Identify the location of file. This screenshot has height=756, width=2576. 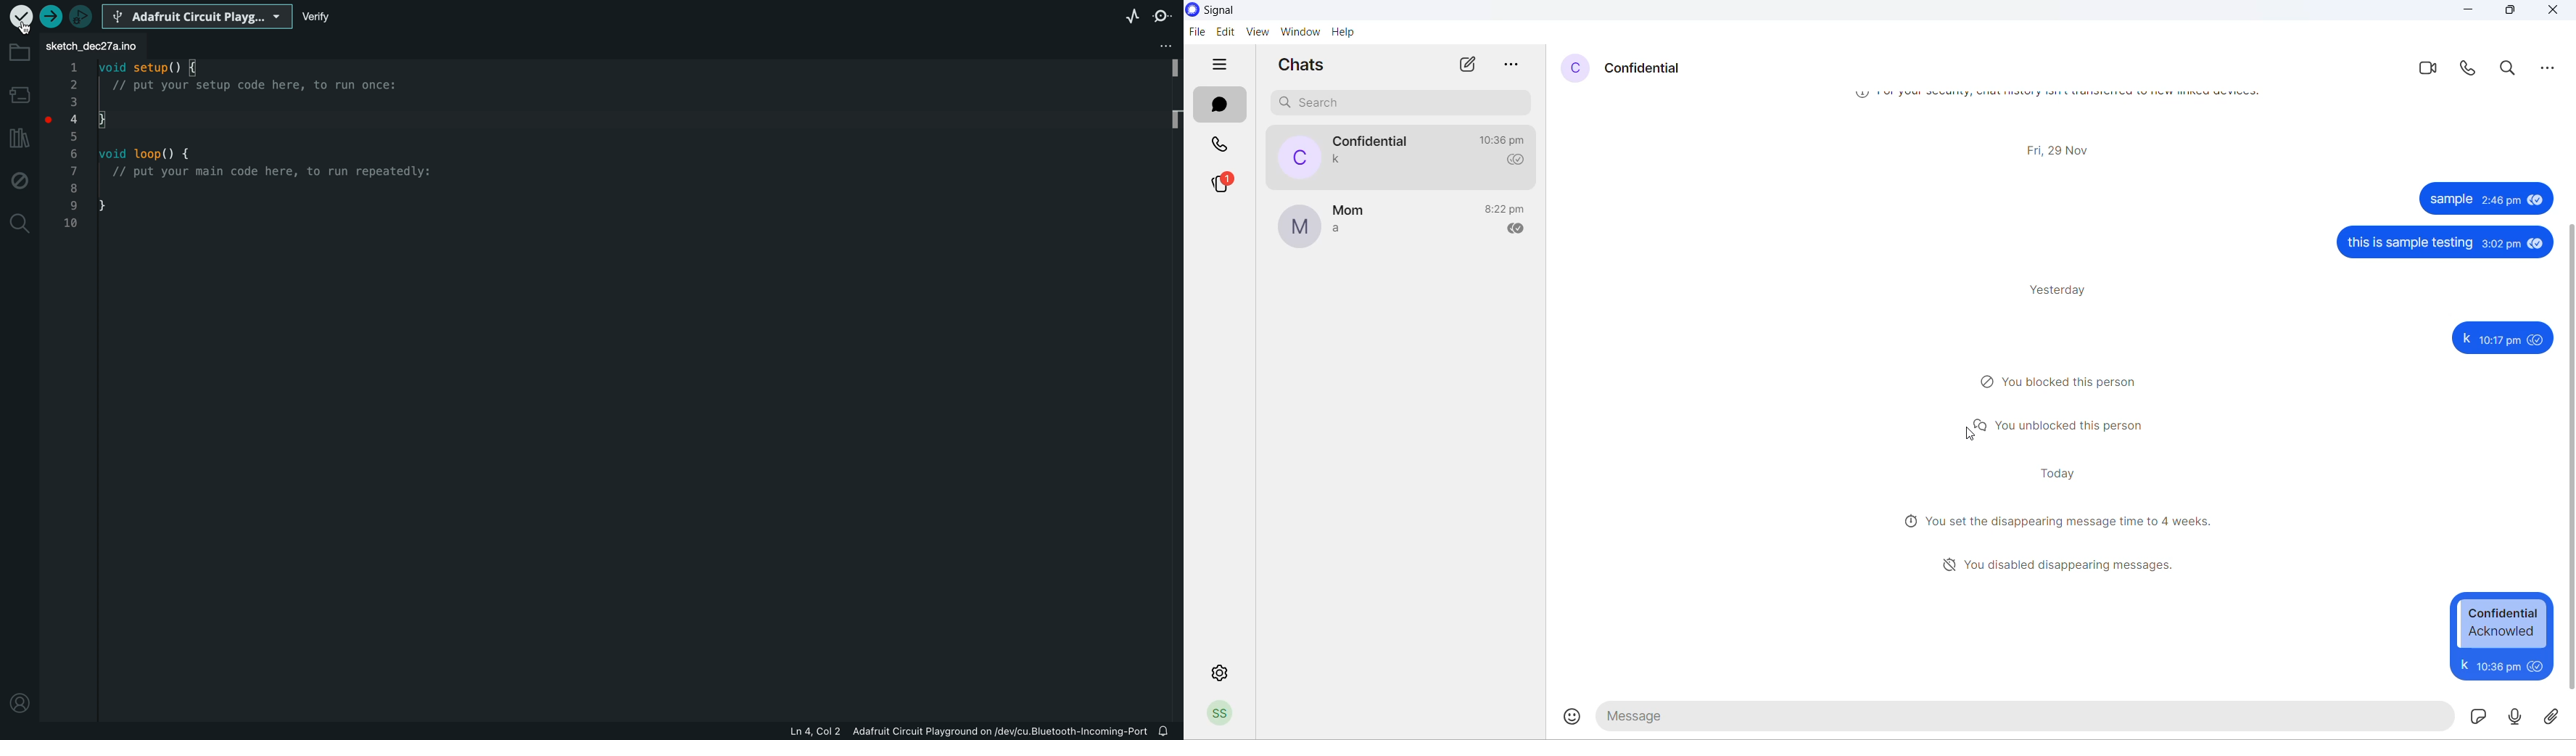
(1197, 32).